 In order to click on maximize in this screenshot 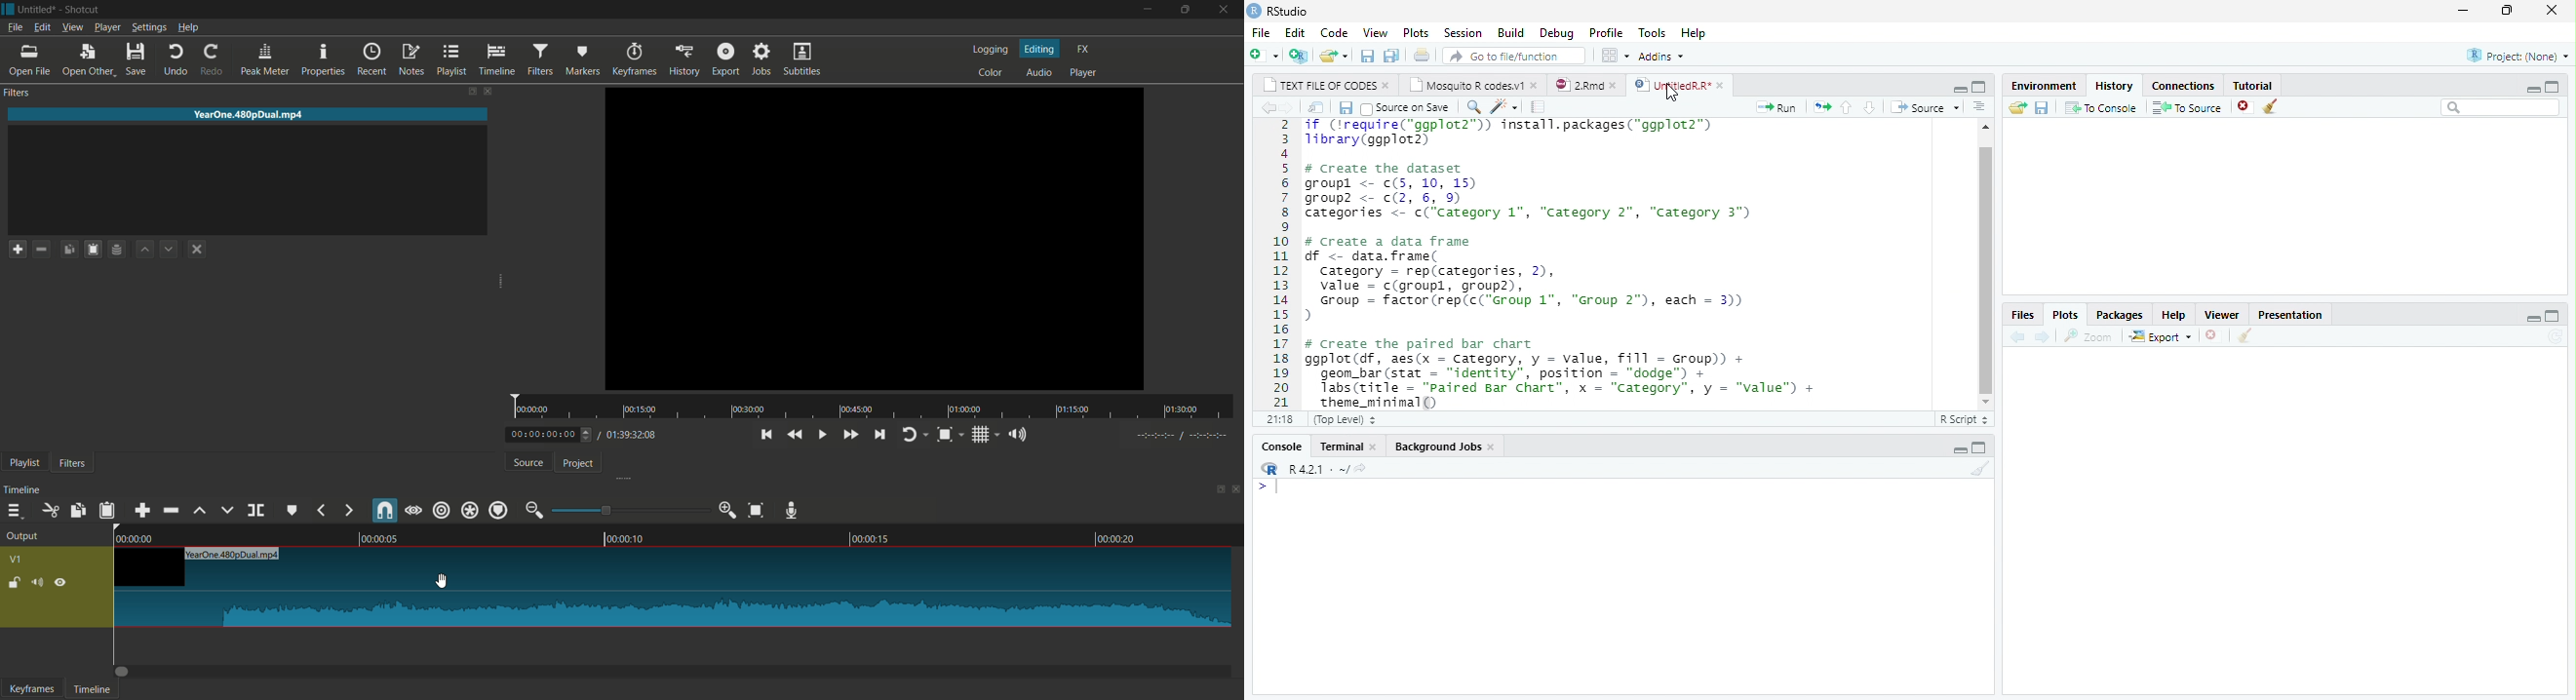, I will do `click(2556, 87)`.